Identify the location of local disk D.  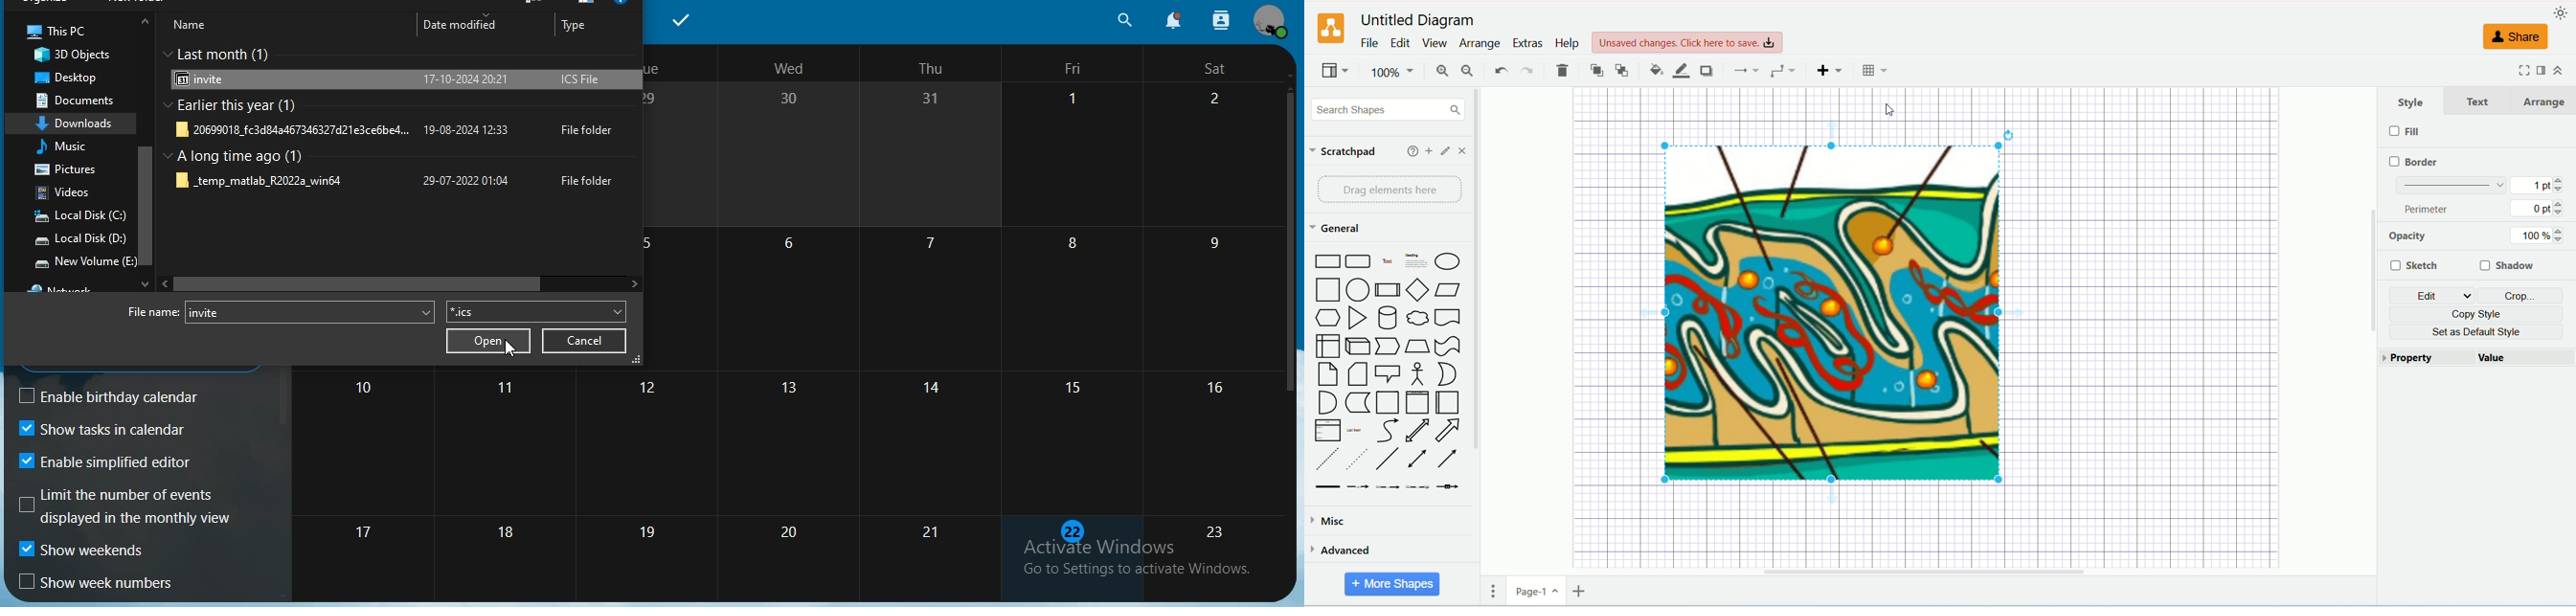
(79, 241).